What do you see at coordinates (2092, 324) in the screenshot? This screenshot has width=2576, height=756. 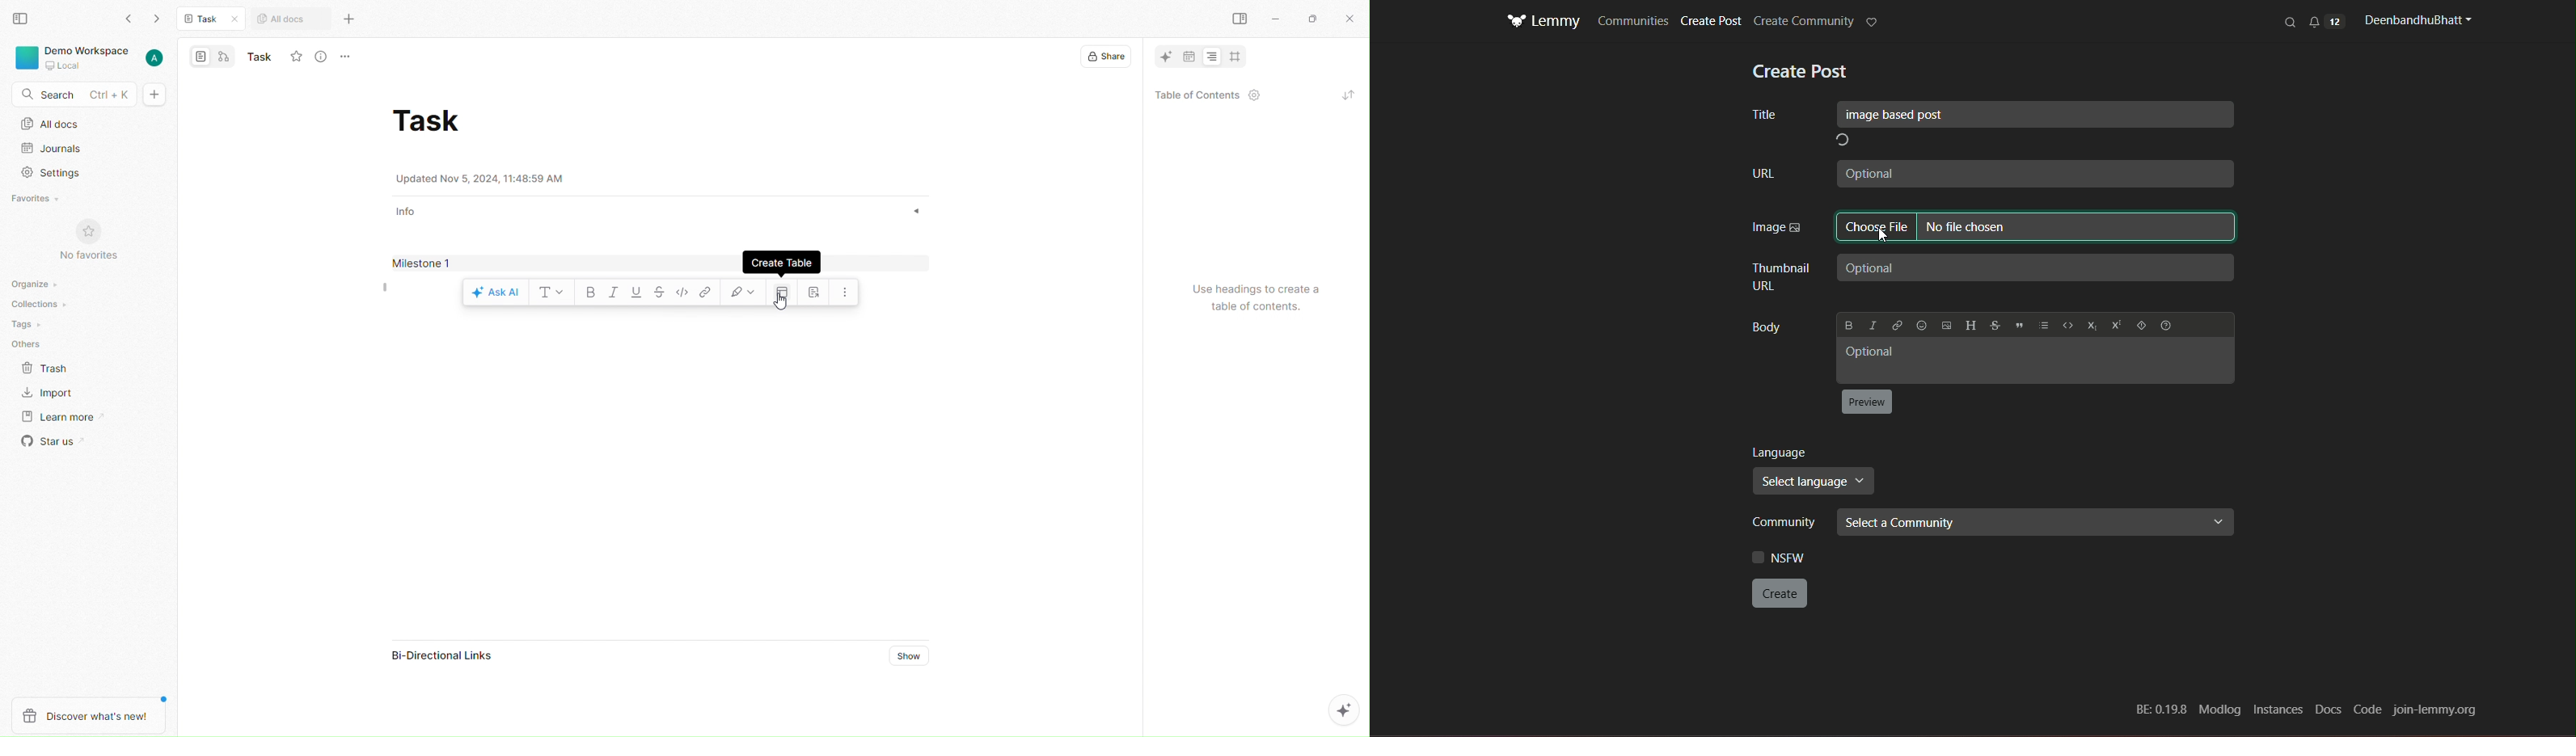 I see `subscript` at bounding box center [2092, 324].